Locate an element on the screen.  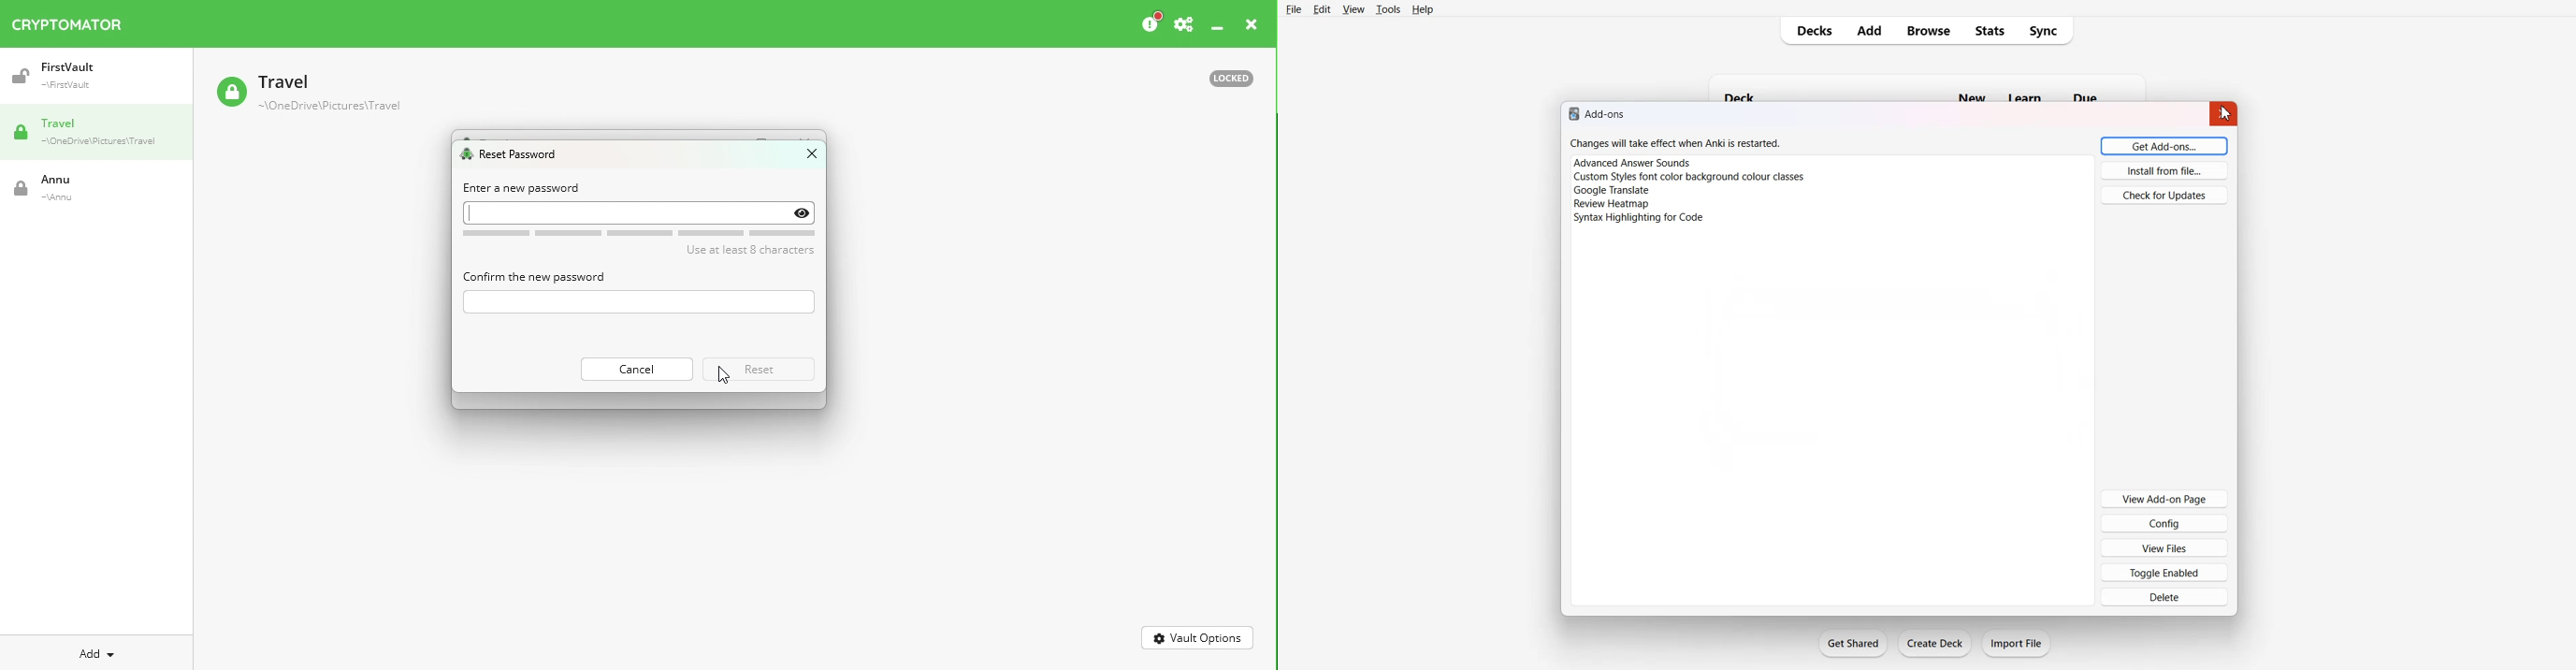
google translate is located at coordinates (1611, 190).